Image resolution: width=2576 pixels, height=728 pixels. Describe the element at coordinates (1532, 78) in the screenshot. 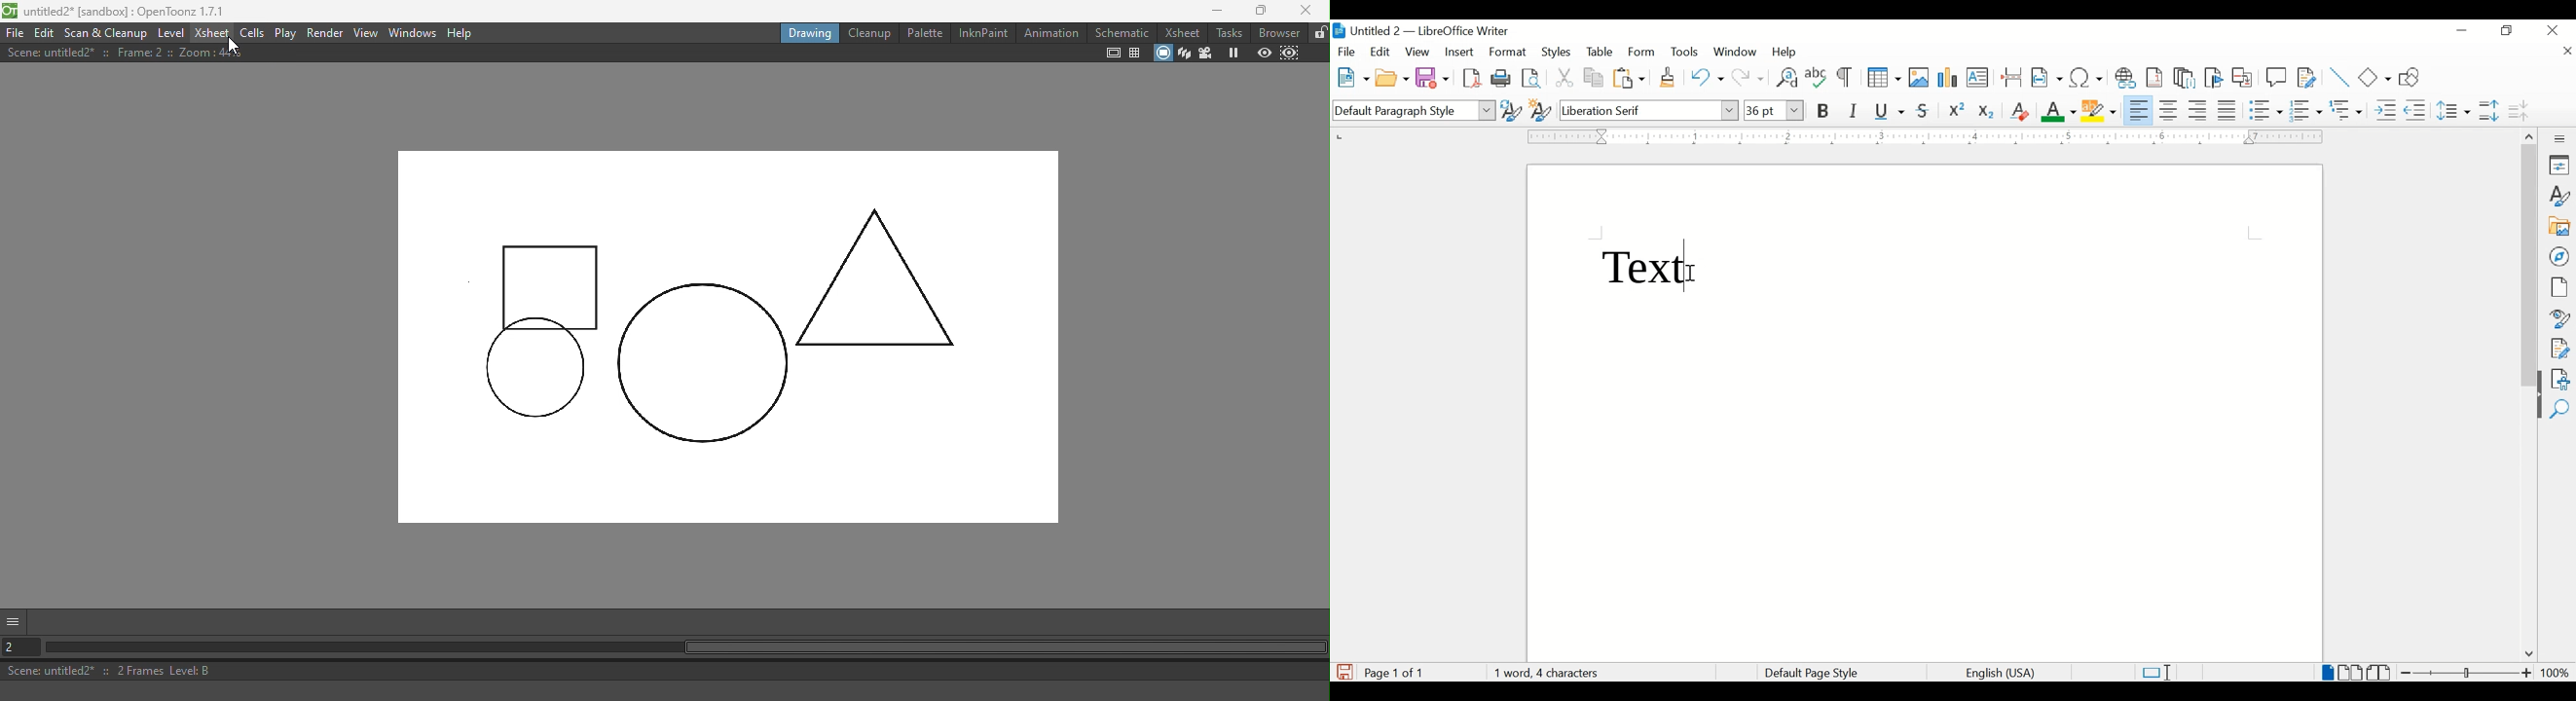

I see `toggle print preview` at that location.